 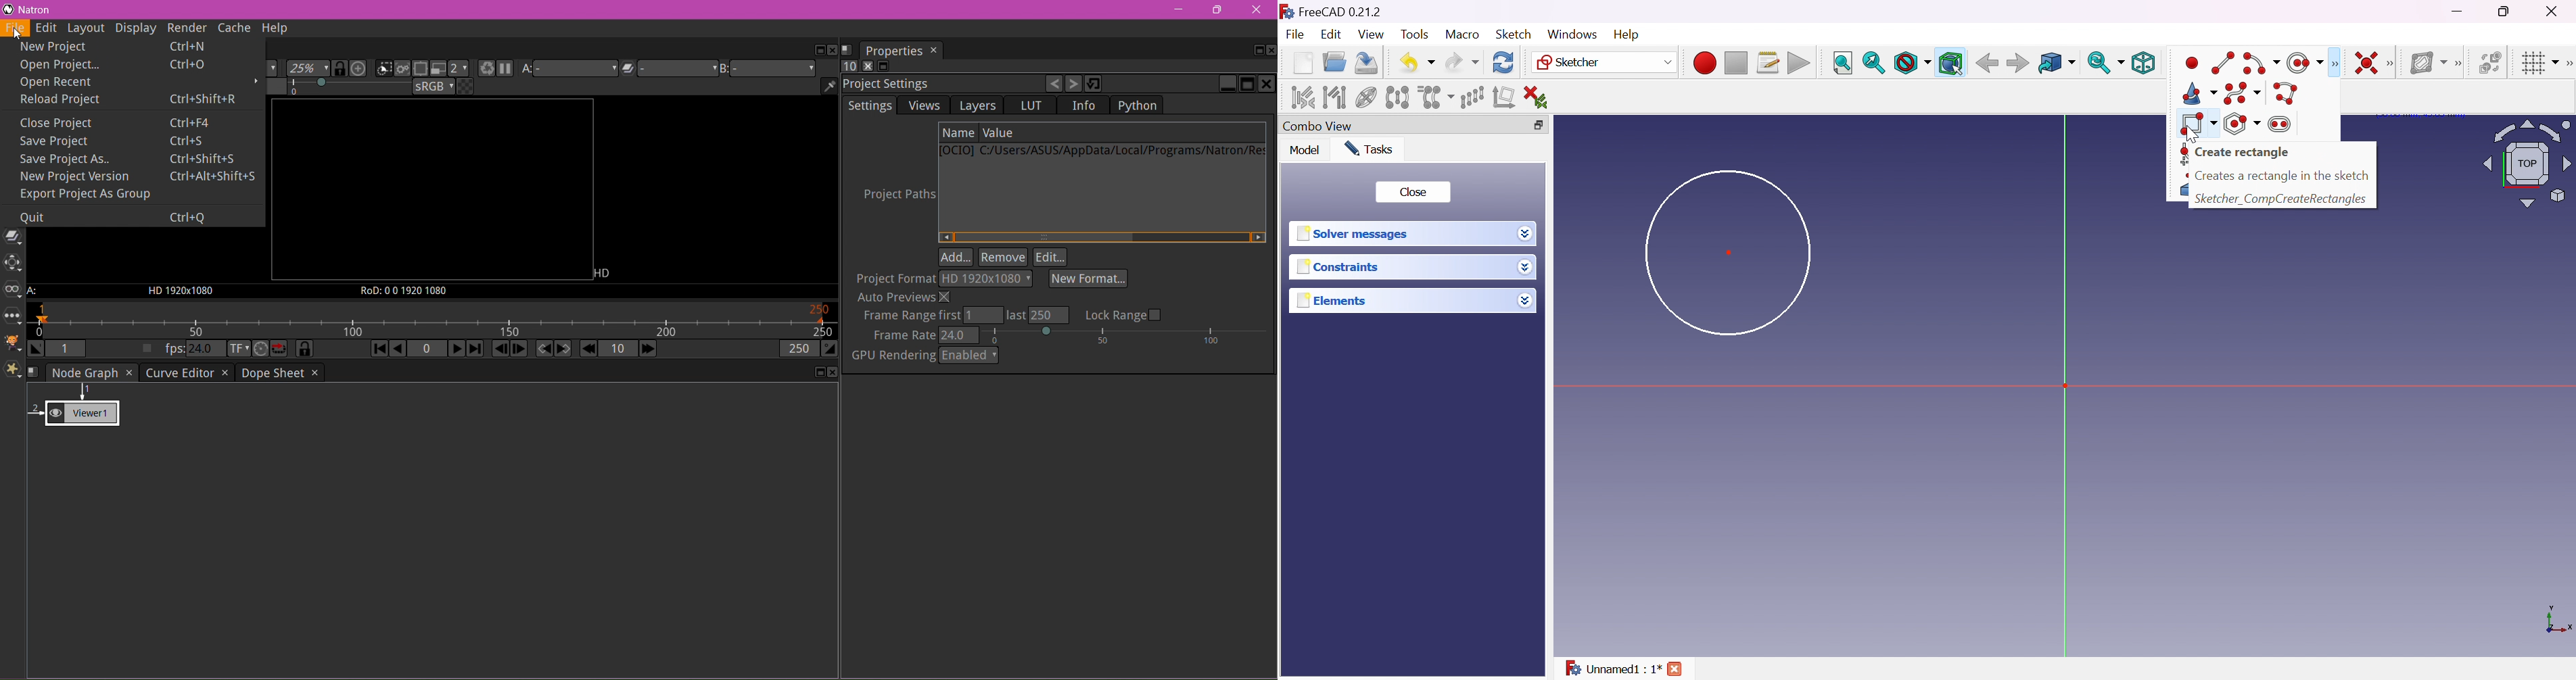 I want to click on Undo, so click(x=1418, y=62).